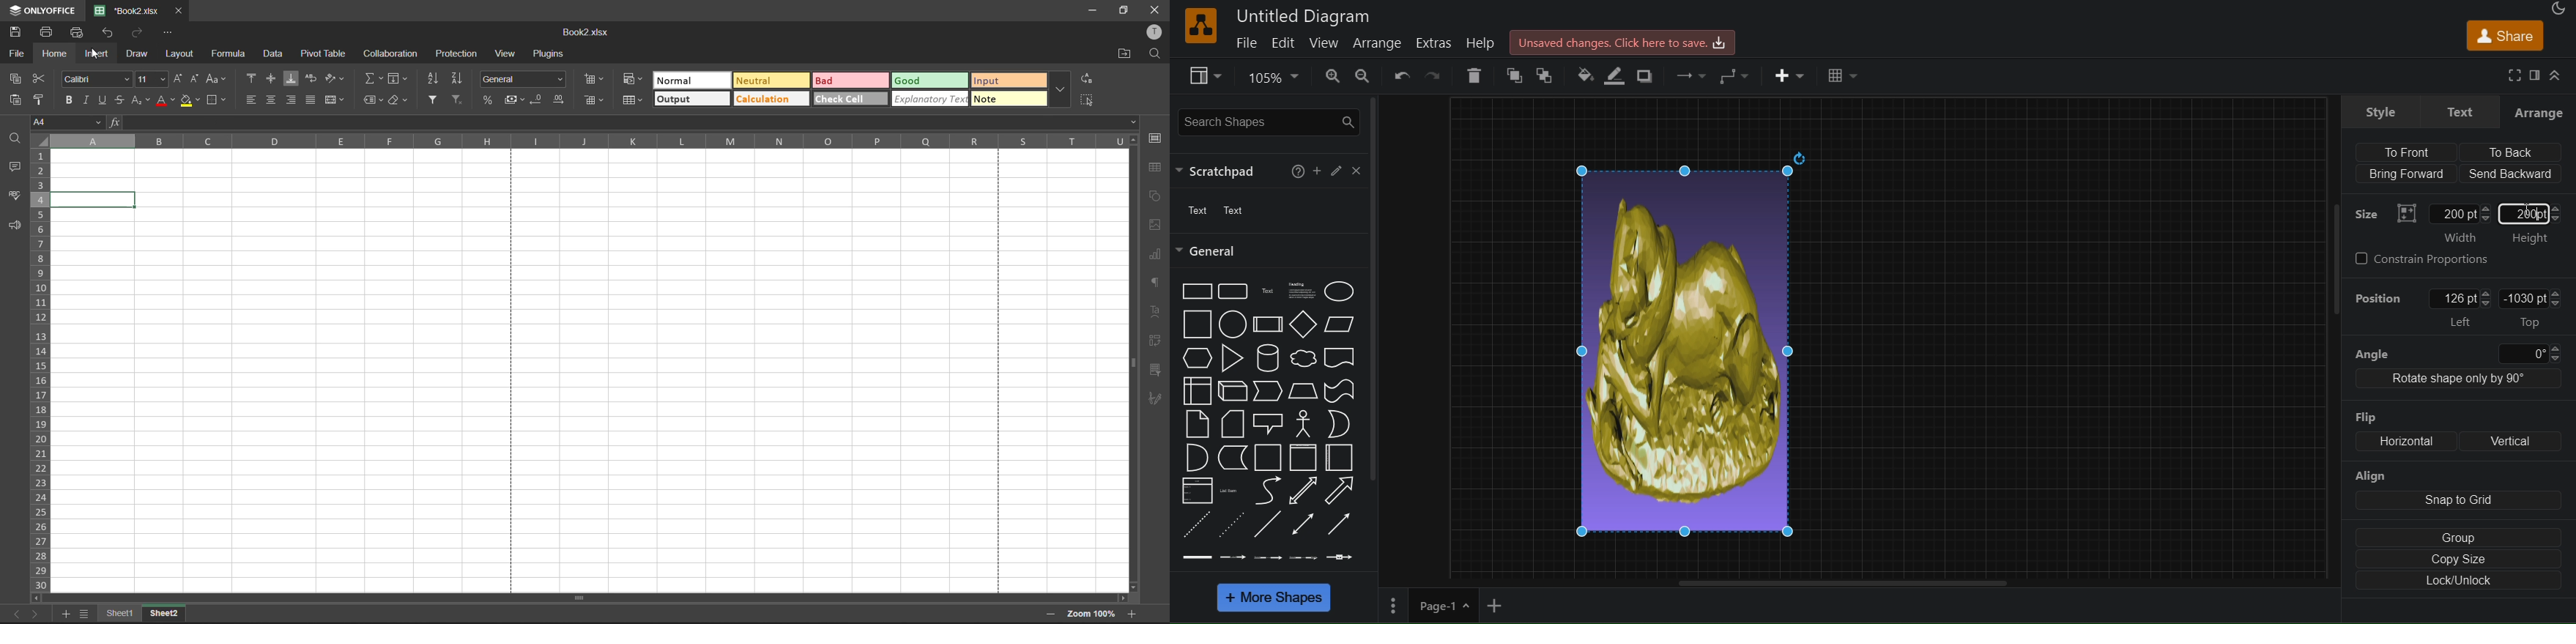  I want to click on output, so click(692, 99).